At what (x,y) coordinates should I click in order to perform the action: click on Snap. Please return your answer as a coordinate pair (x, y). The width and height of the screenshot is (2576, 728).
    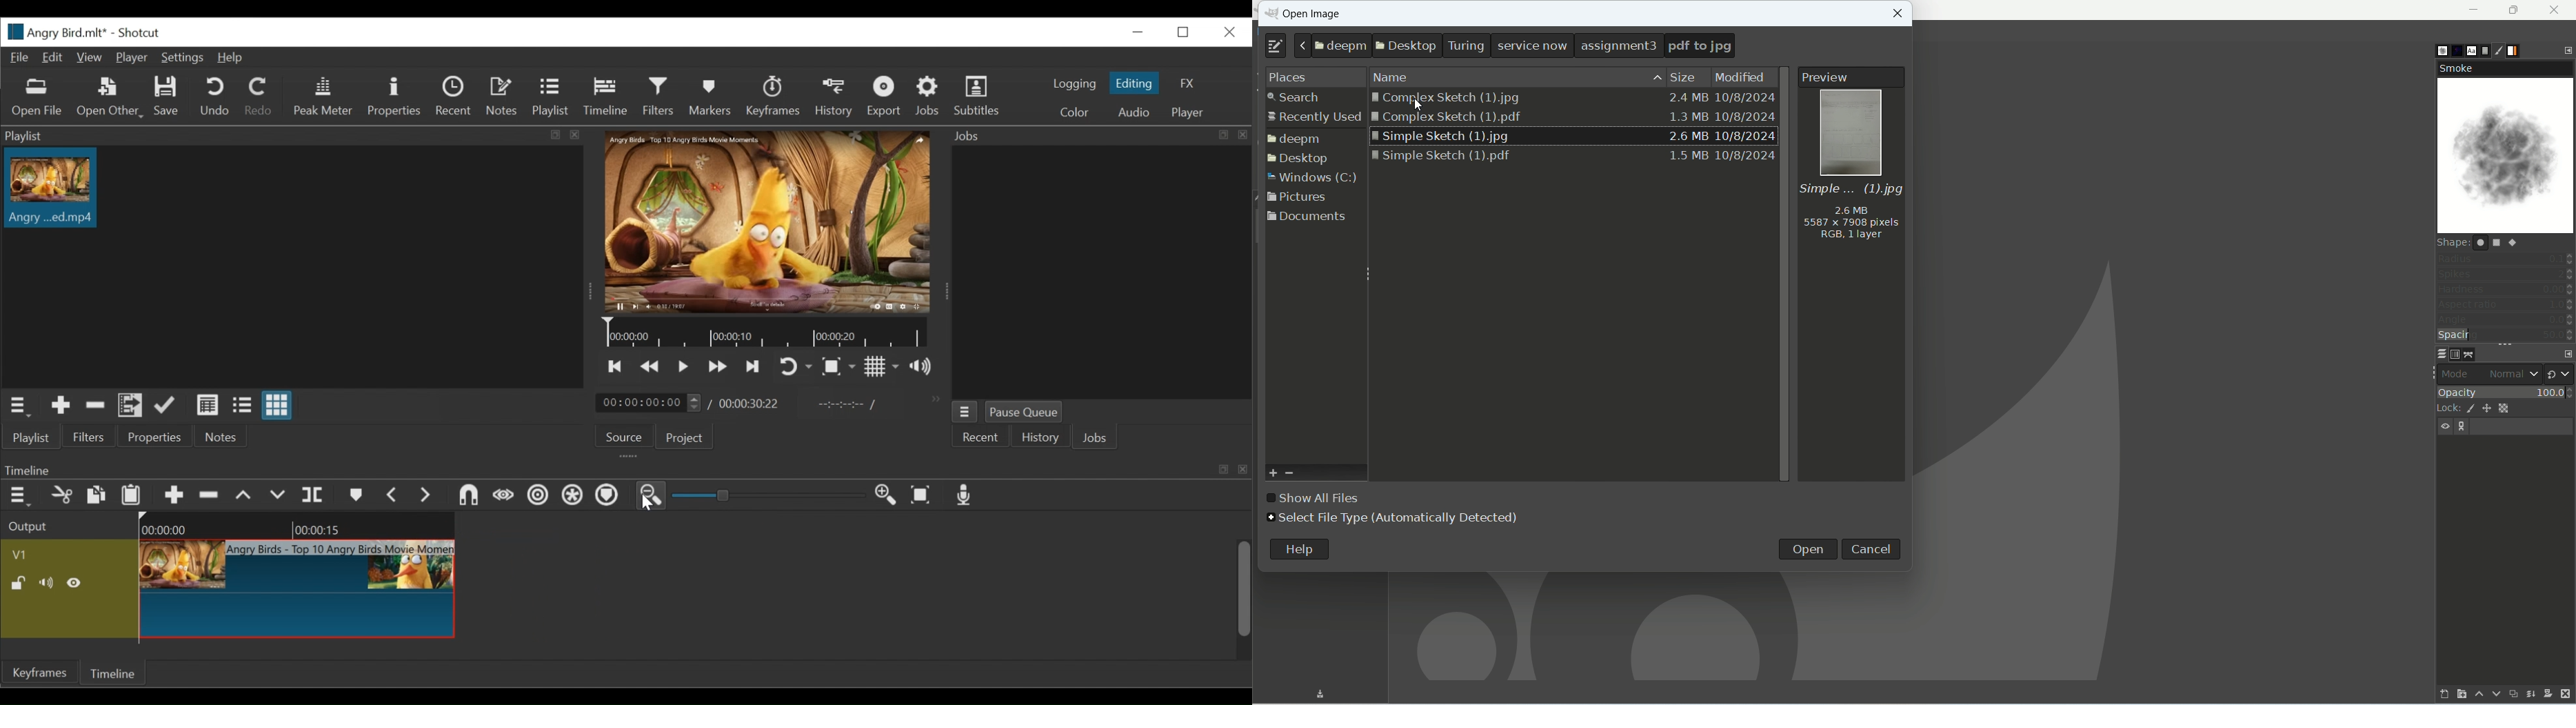
    Looking at the image, I should click on (467, 495).